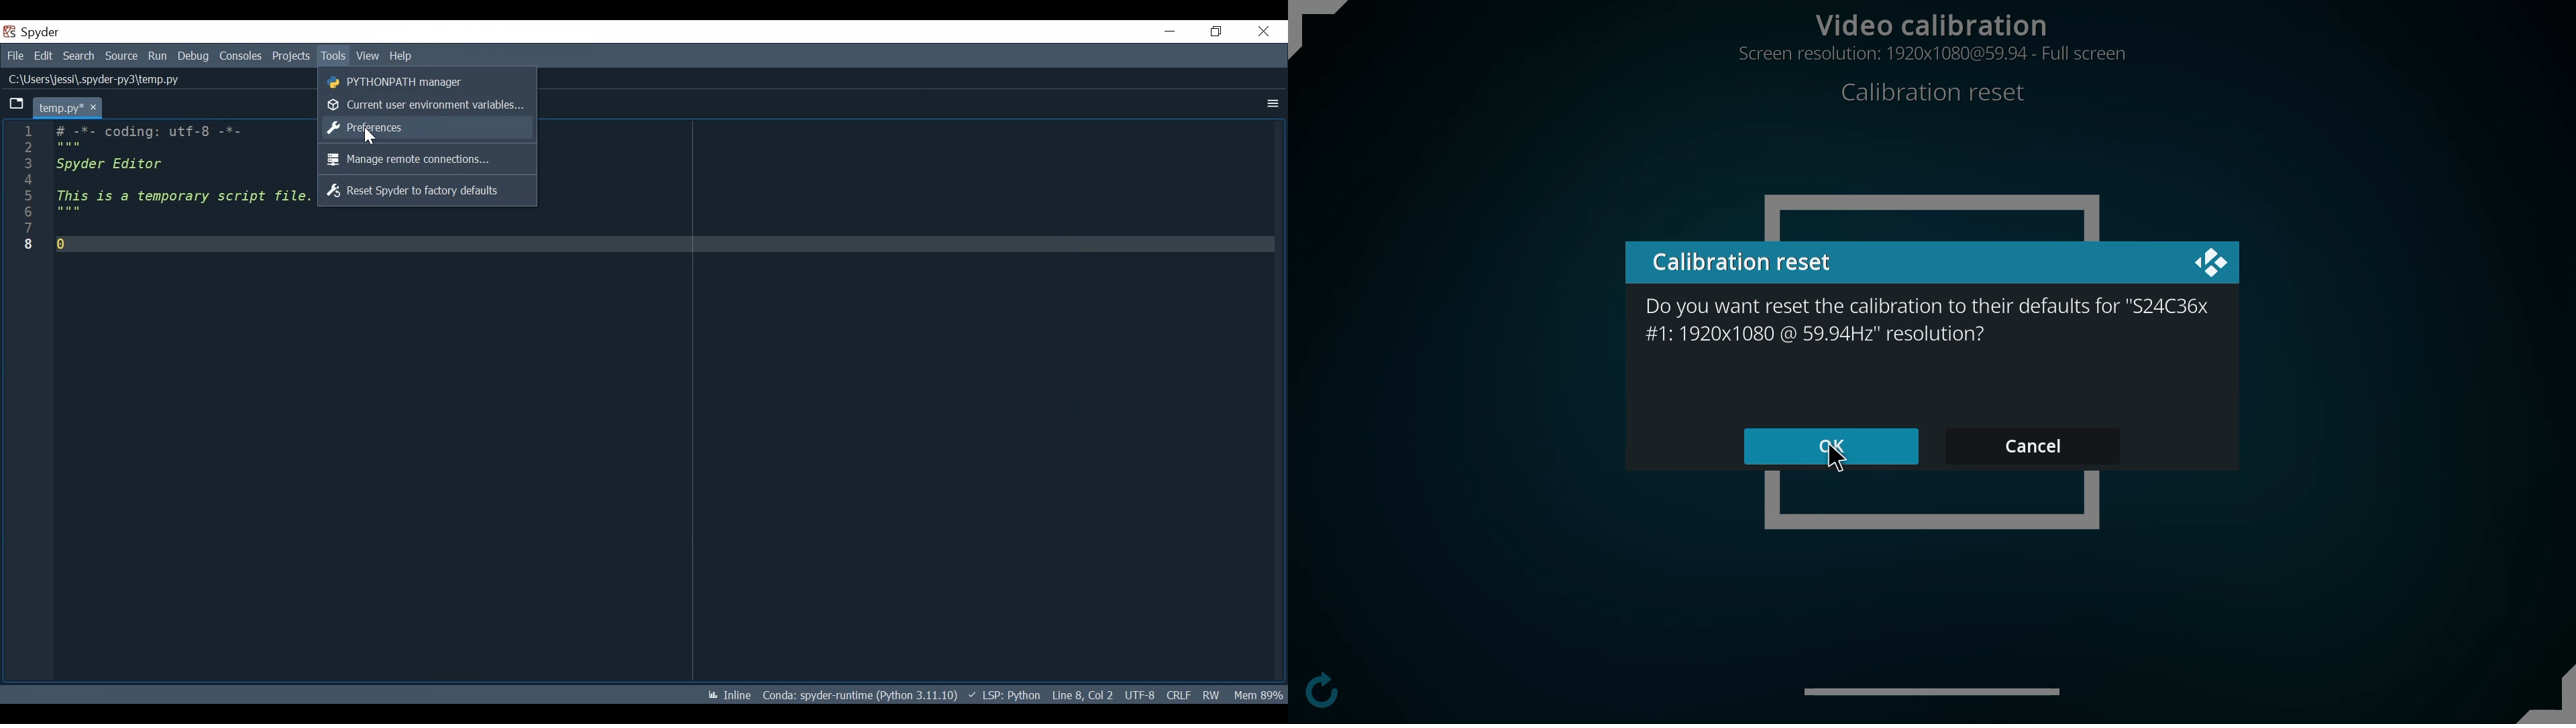  I want to click on reset, so click(1749, 261).